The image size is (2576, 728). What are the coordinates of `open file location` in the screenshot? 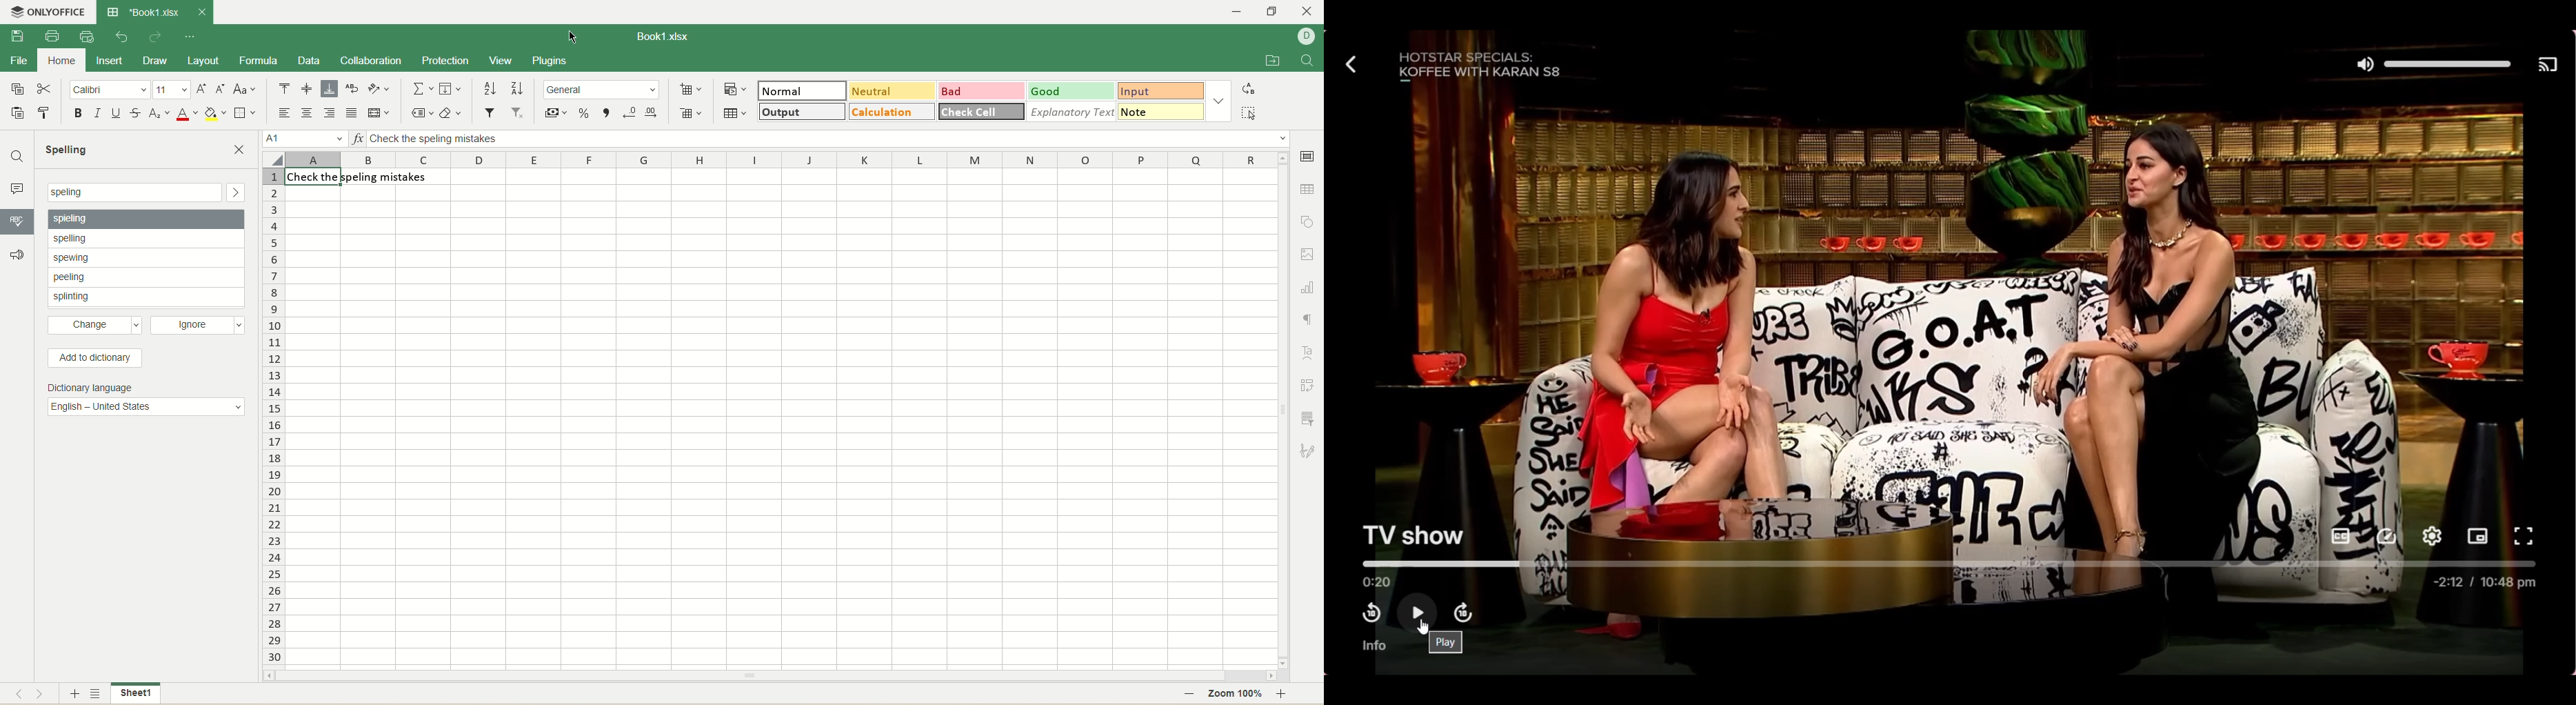 It's located at (1272, 62).